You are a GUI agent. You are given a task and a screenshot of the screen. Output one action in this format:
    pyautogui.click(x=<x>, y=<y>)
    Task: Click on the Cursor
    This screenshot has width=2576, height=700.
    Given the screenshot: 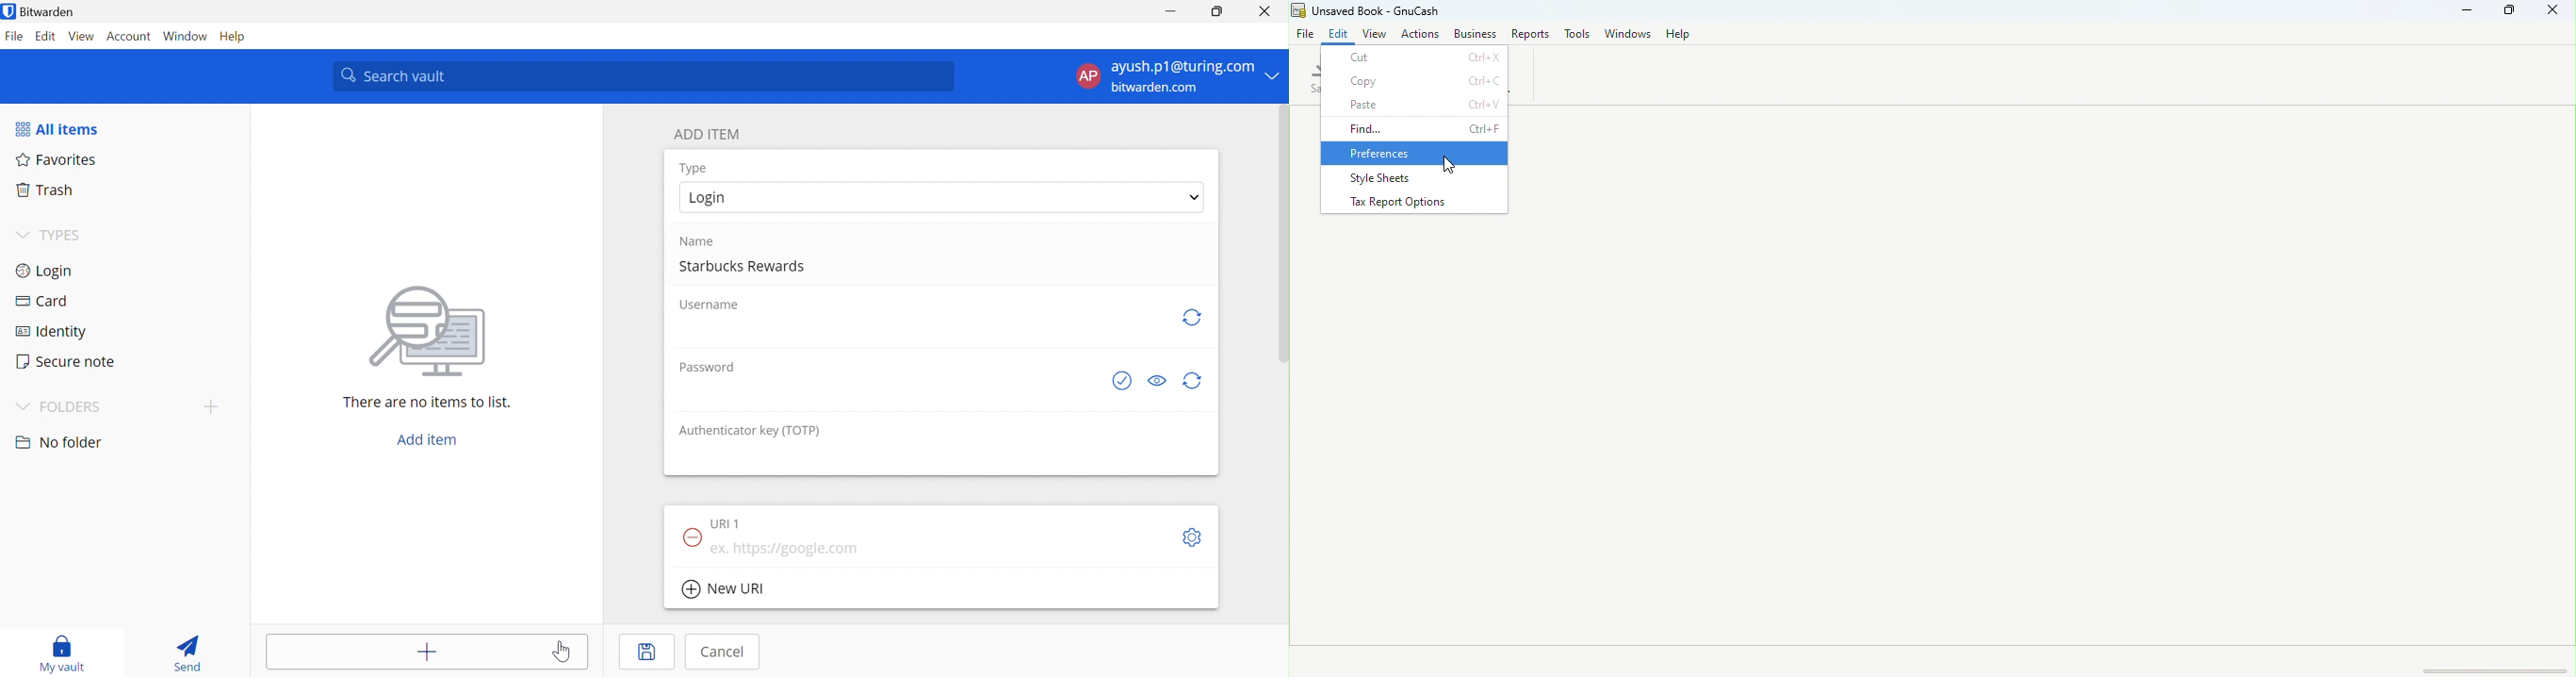 What is the action you would take?
    pyautogui.click(x=562, y=650)
    